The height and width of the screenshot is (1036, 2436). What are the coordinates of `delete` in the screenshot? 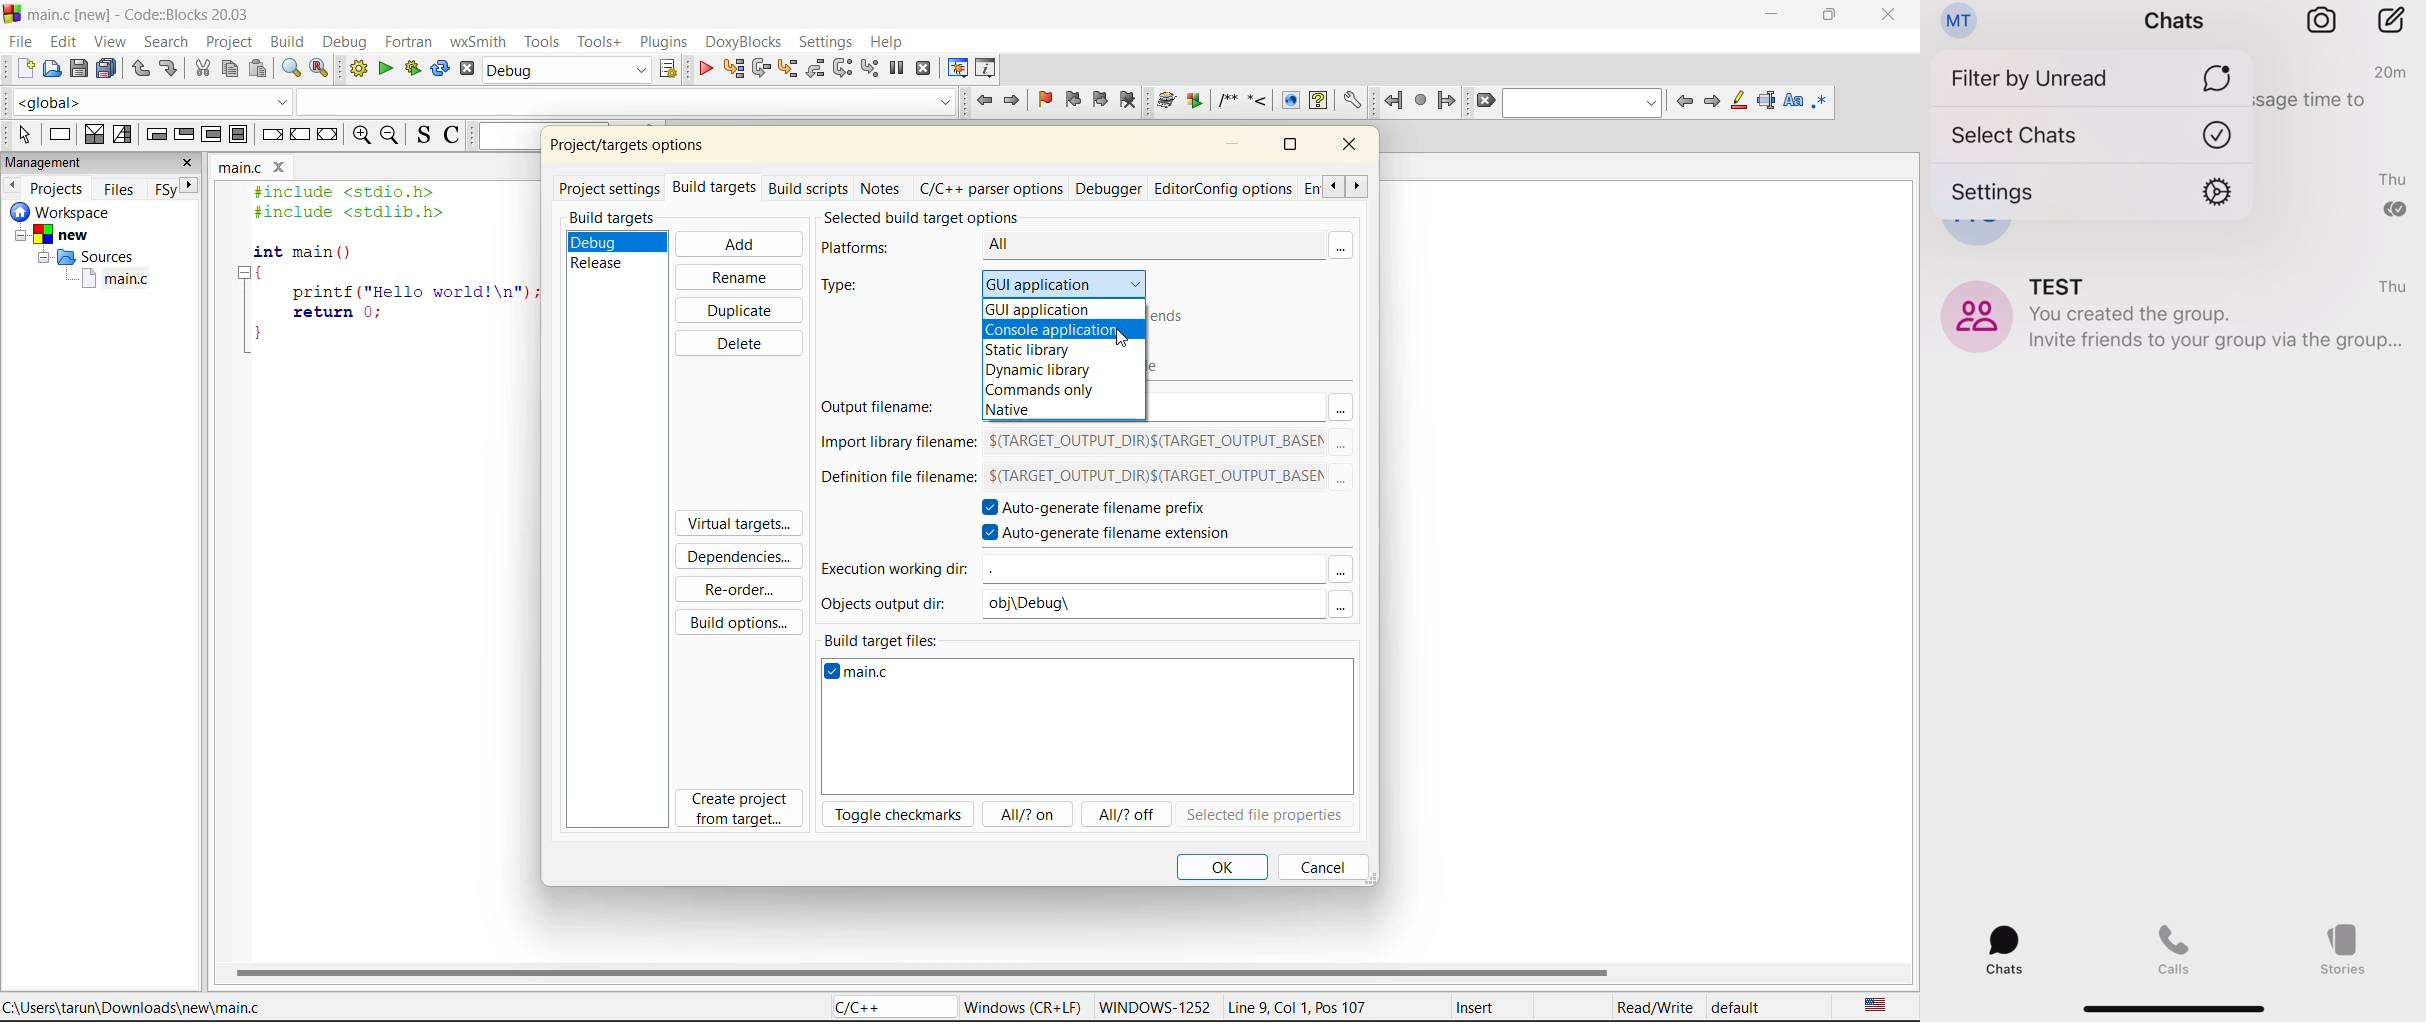 It's located at (736, 343).